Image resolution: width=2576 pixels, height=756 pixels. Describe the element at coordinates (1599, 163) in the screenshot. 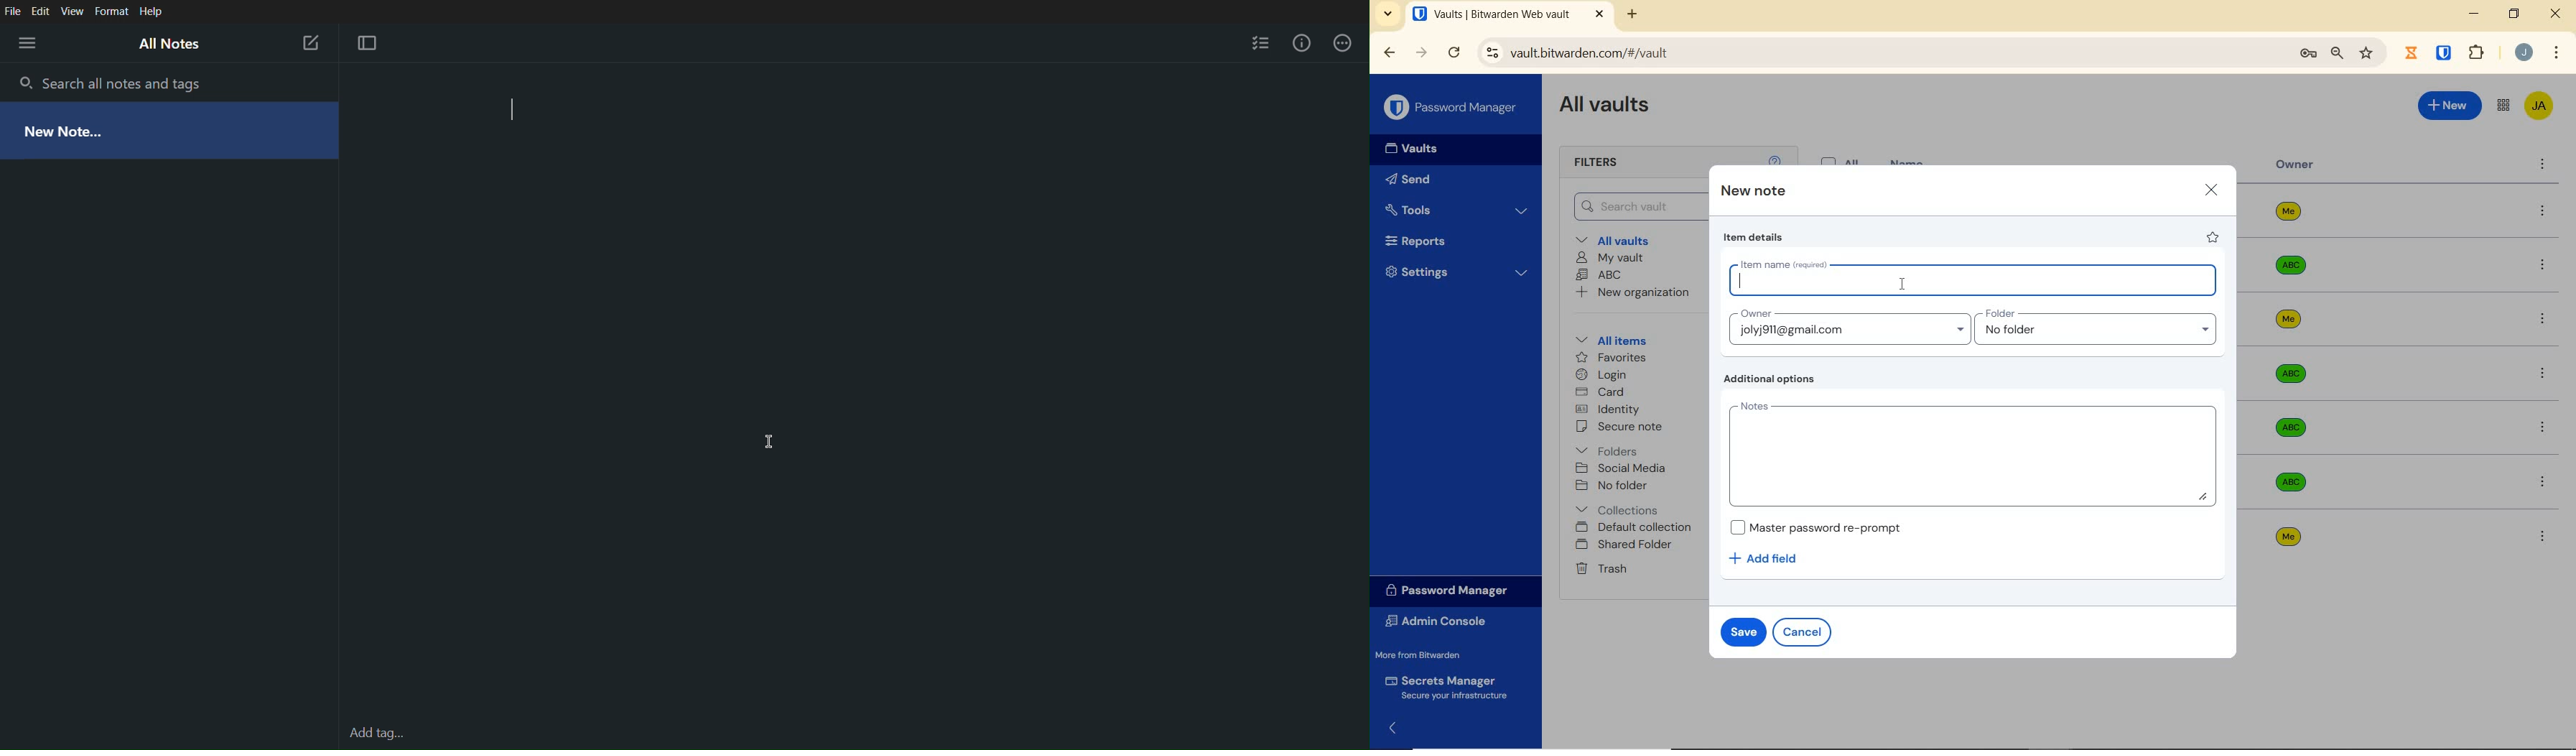

I see `Filters` at that location.